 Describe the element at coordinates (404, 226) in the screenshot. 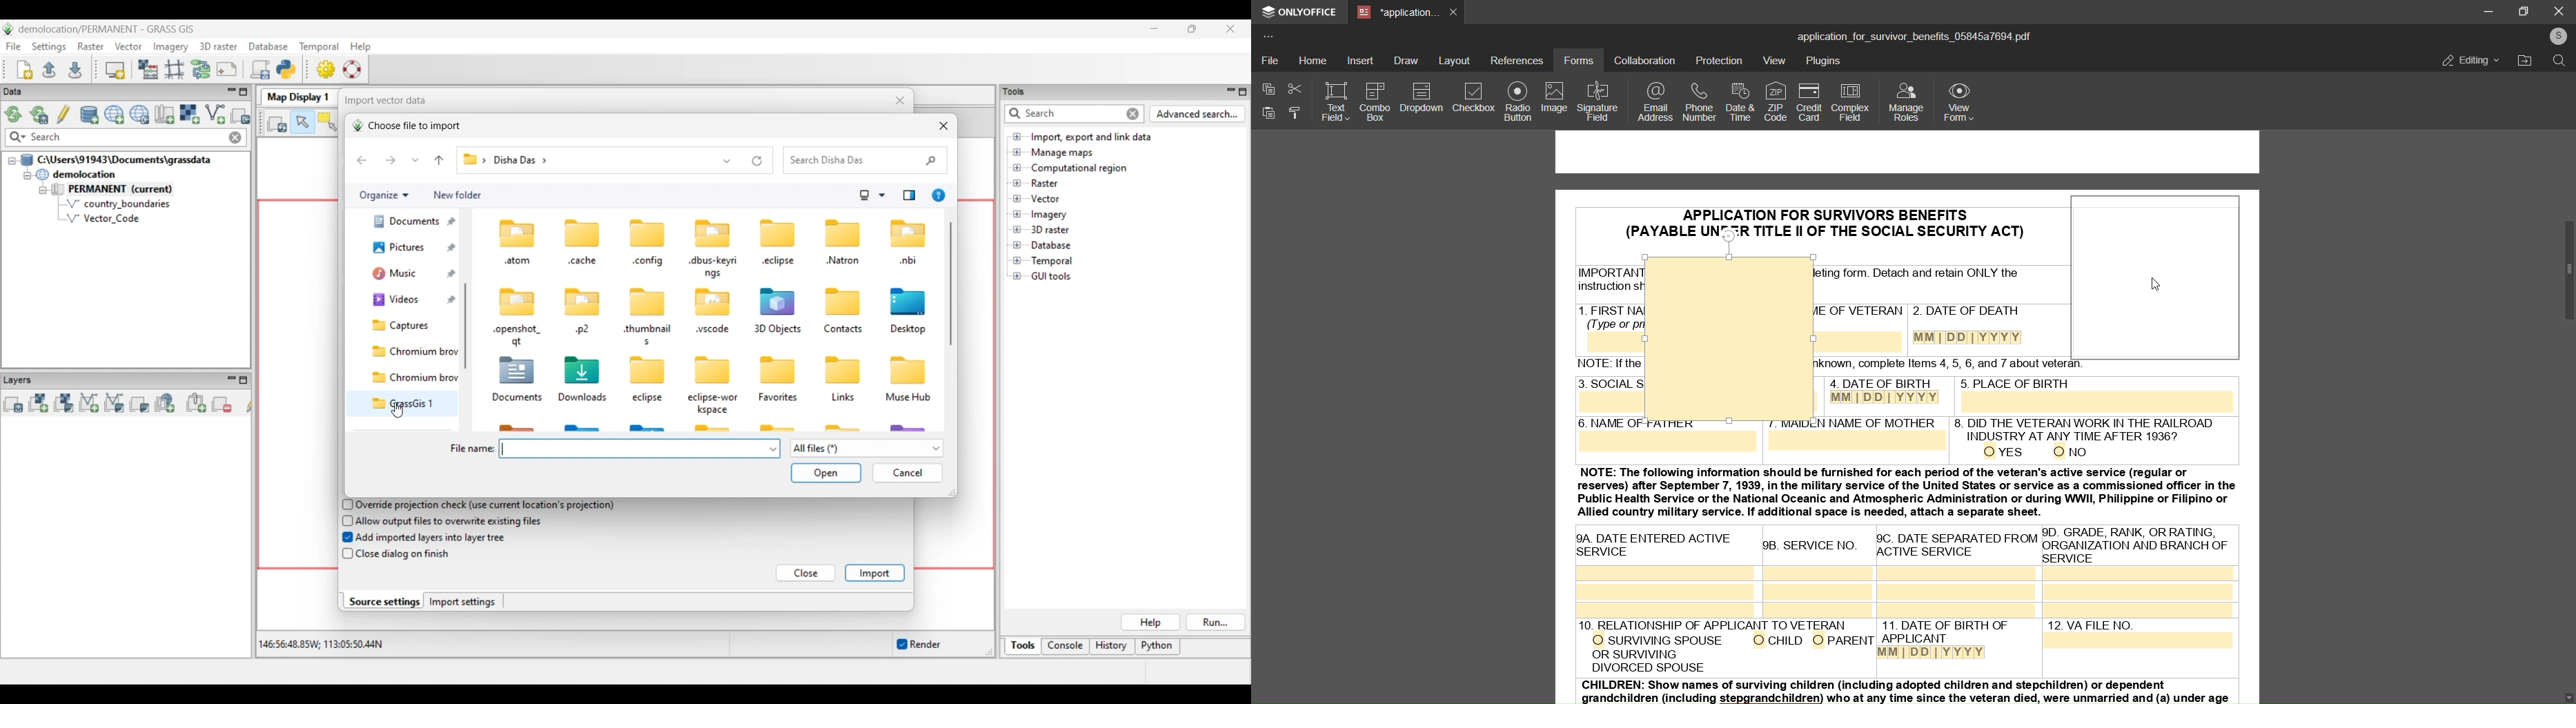

I see `Home folder` at that location.